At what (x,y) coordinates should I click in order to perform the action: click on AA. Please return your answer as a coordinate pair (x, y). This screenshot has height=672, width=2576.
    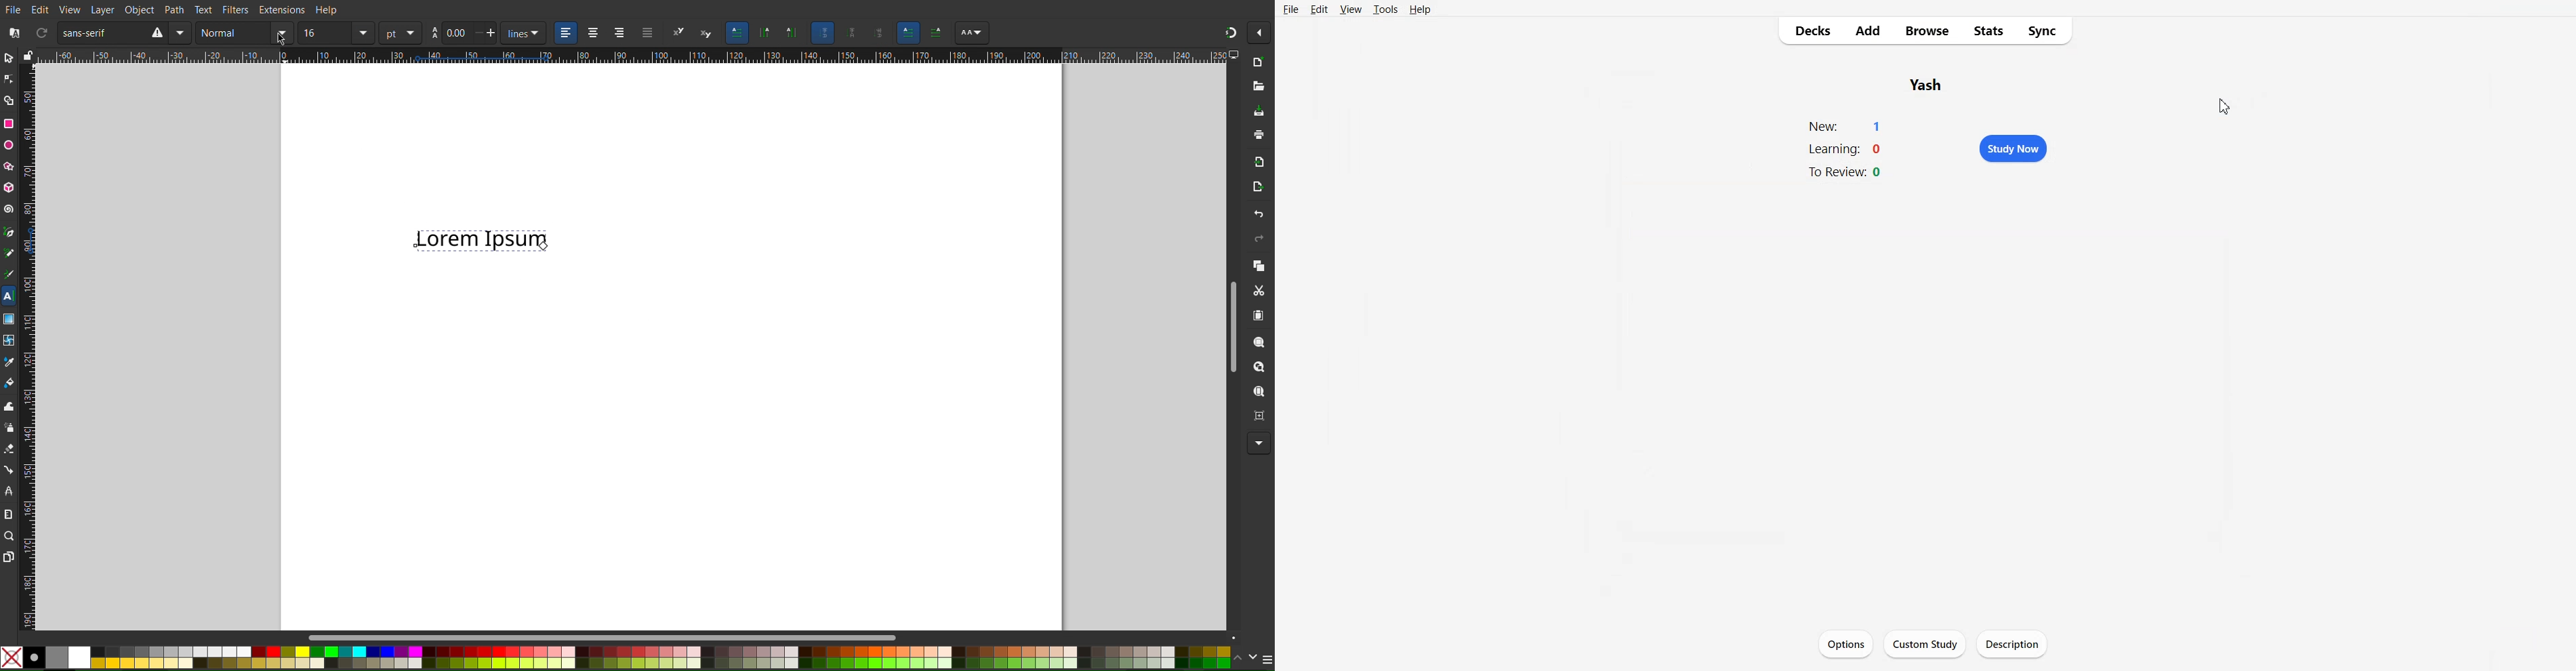
    Looking at the image, I should click on (935, 33).